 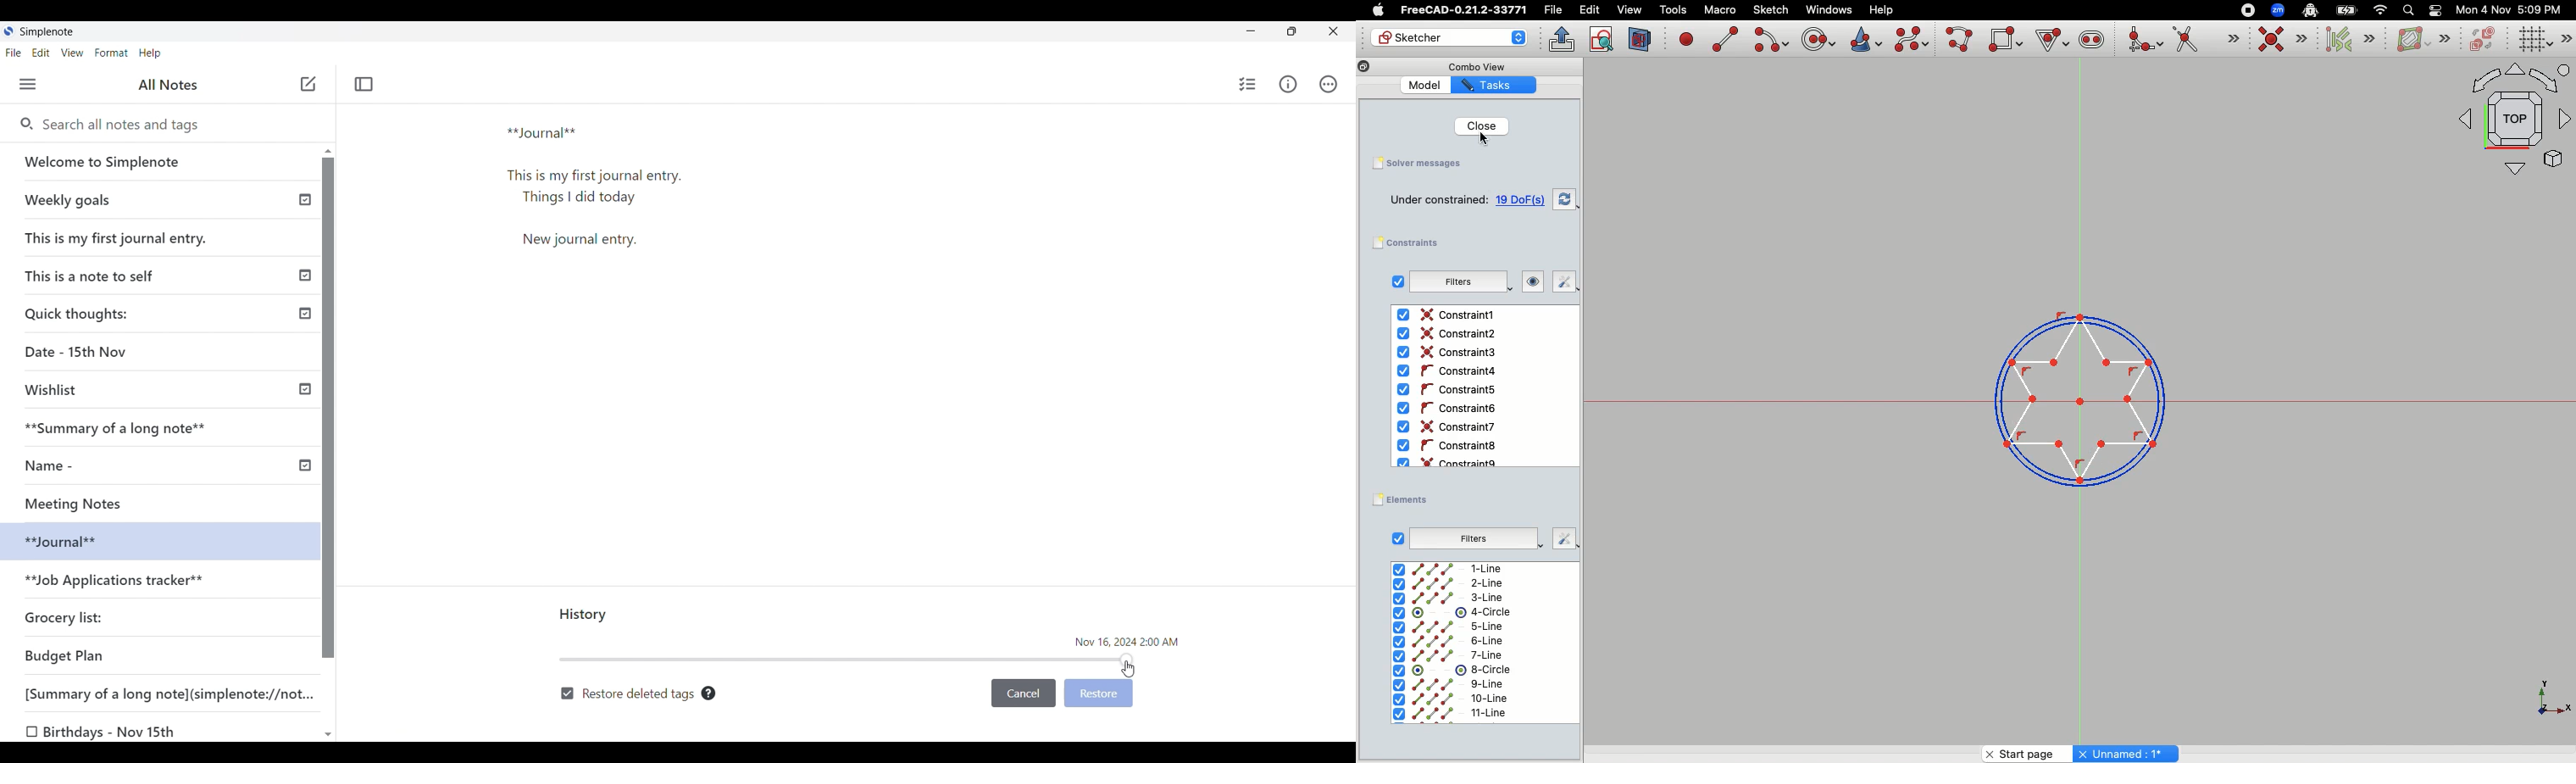 What do you see at coordinates (1465, 202) in the screenshot?
I see `Under constrained: 19 DoFs` at bounding box center [1465, 202].